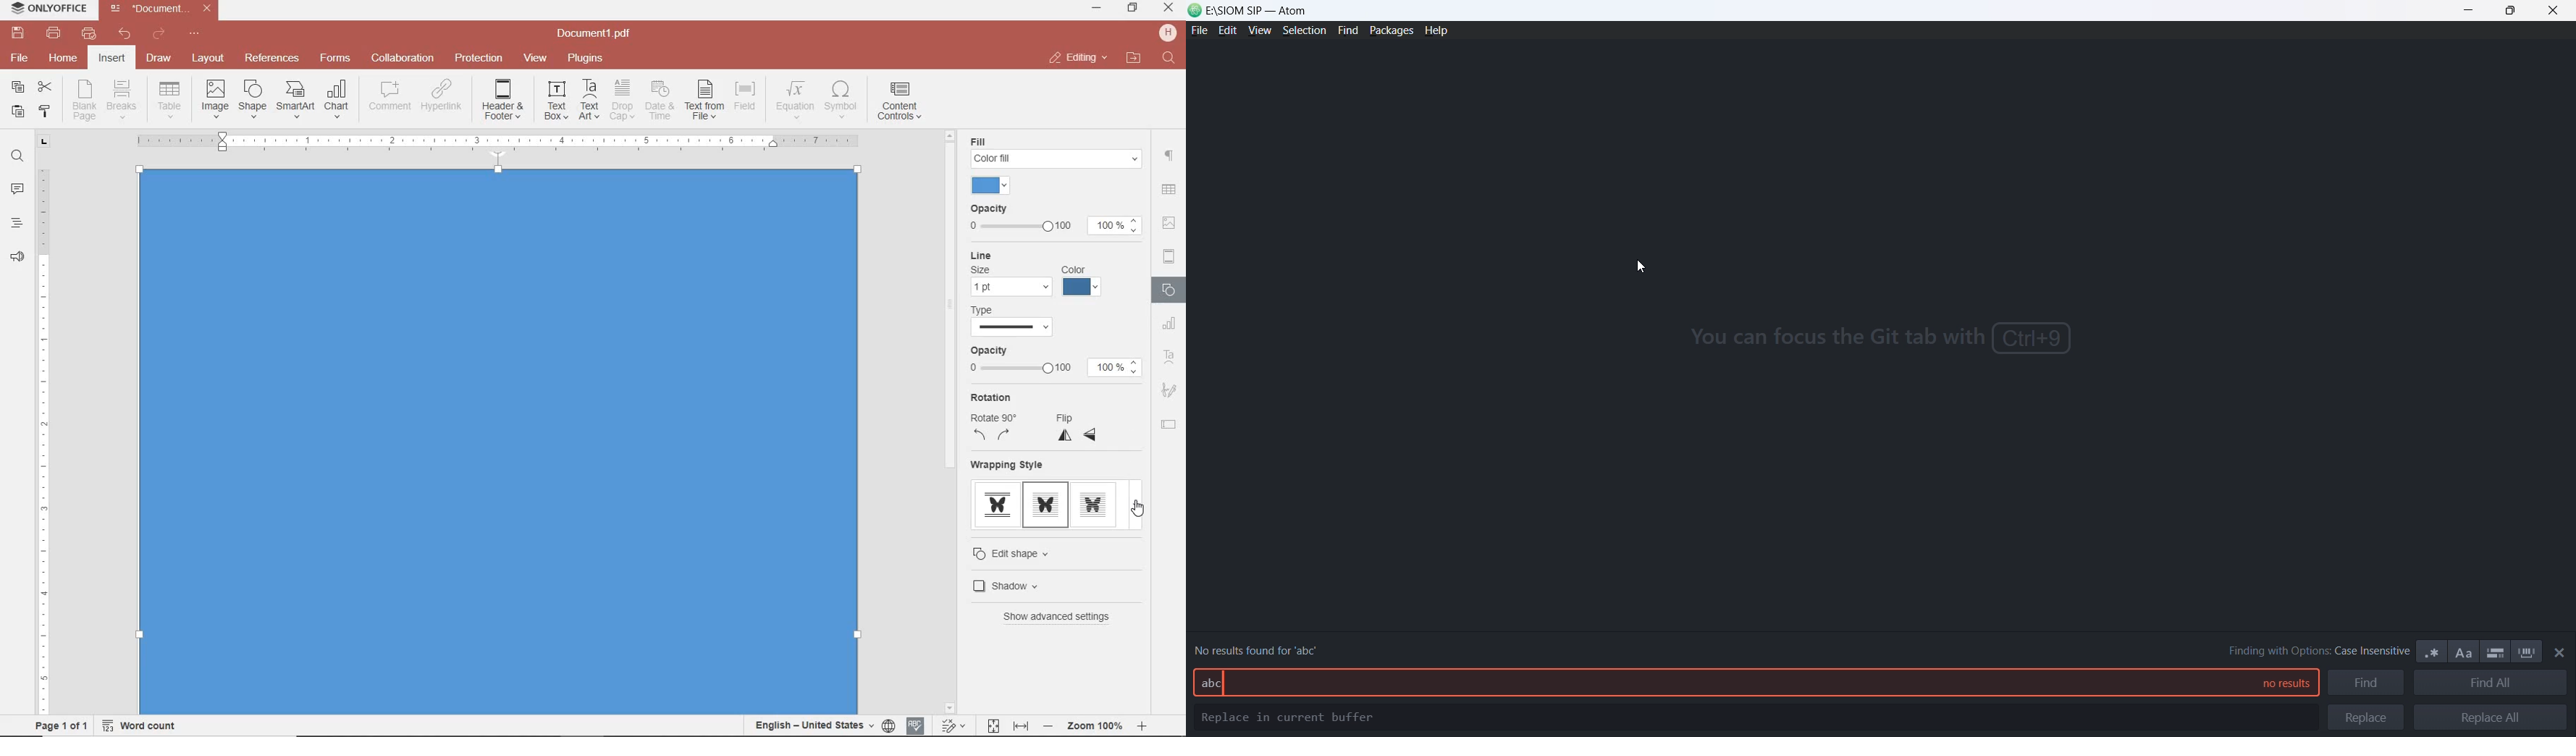 The height and width of the screenshot is (756, 2576). What do you see at coordinates (1643, 268) in the screenshot?
I see `cursor` at bounding box center [1643, 268].